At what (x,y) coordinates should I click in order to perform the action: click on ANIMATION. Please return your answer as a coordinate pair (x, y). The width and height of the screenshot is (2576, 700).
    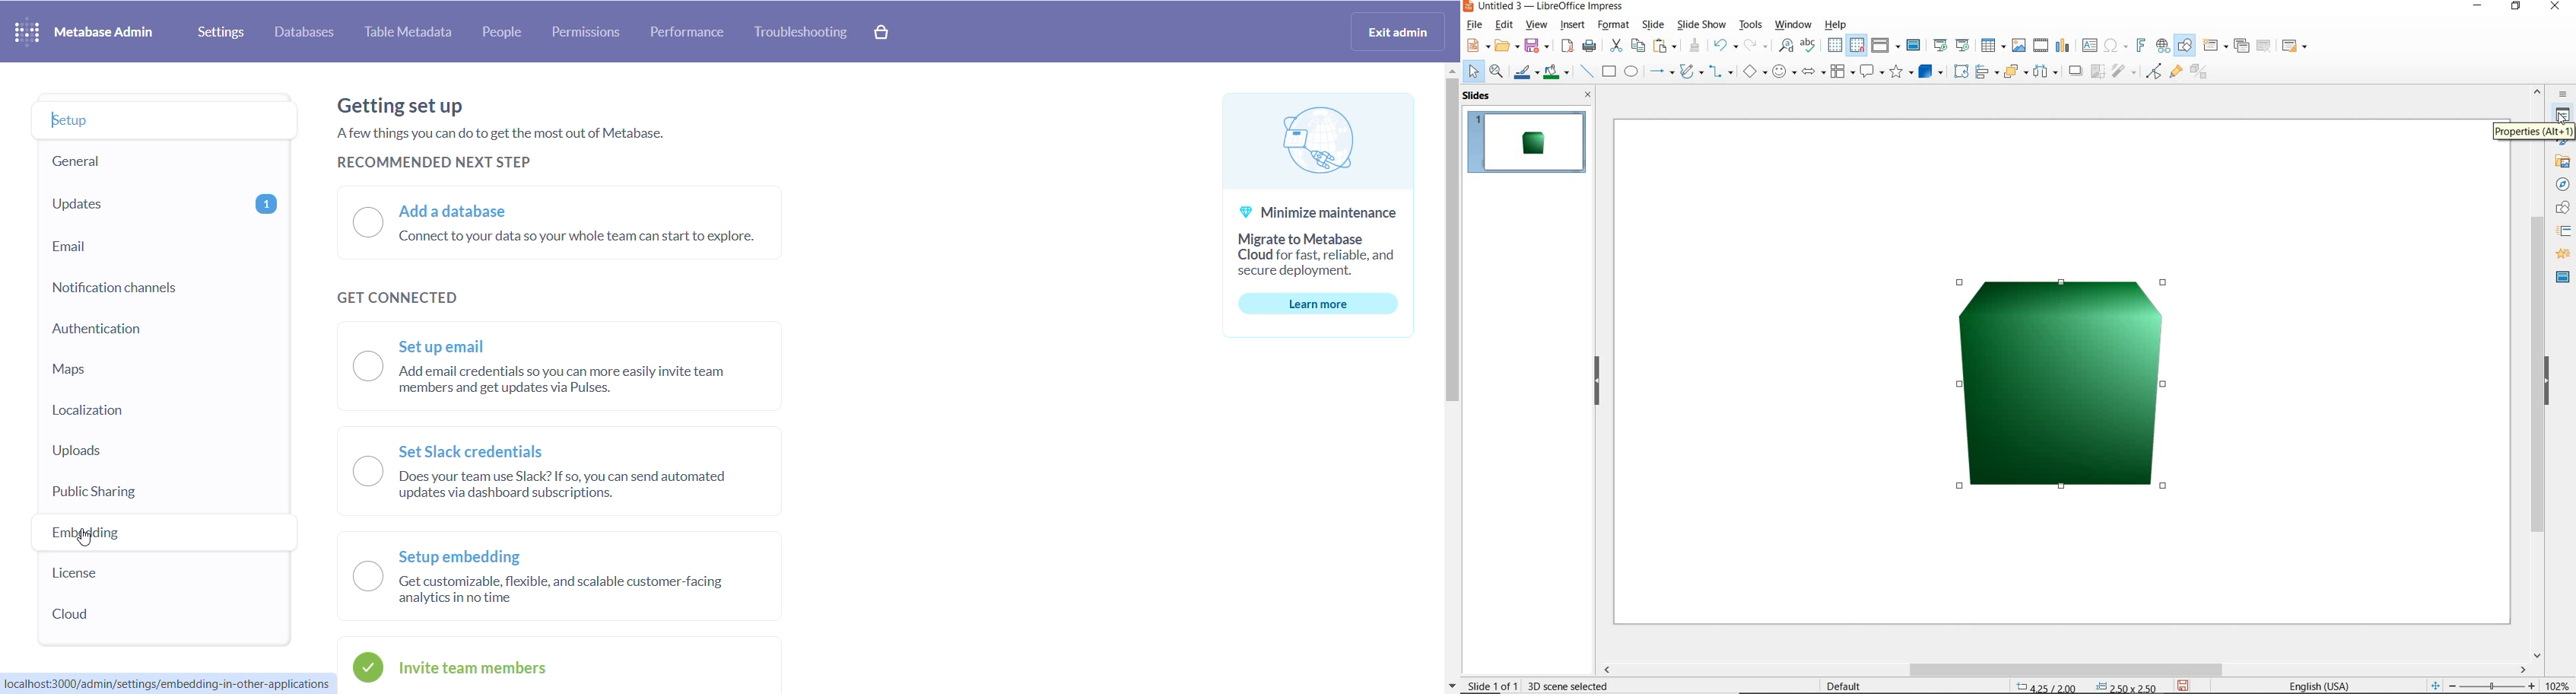
    Looking at the image, I should click on (2564, 256).